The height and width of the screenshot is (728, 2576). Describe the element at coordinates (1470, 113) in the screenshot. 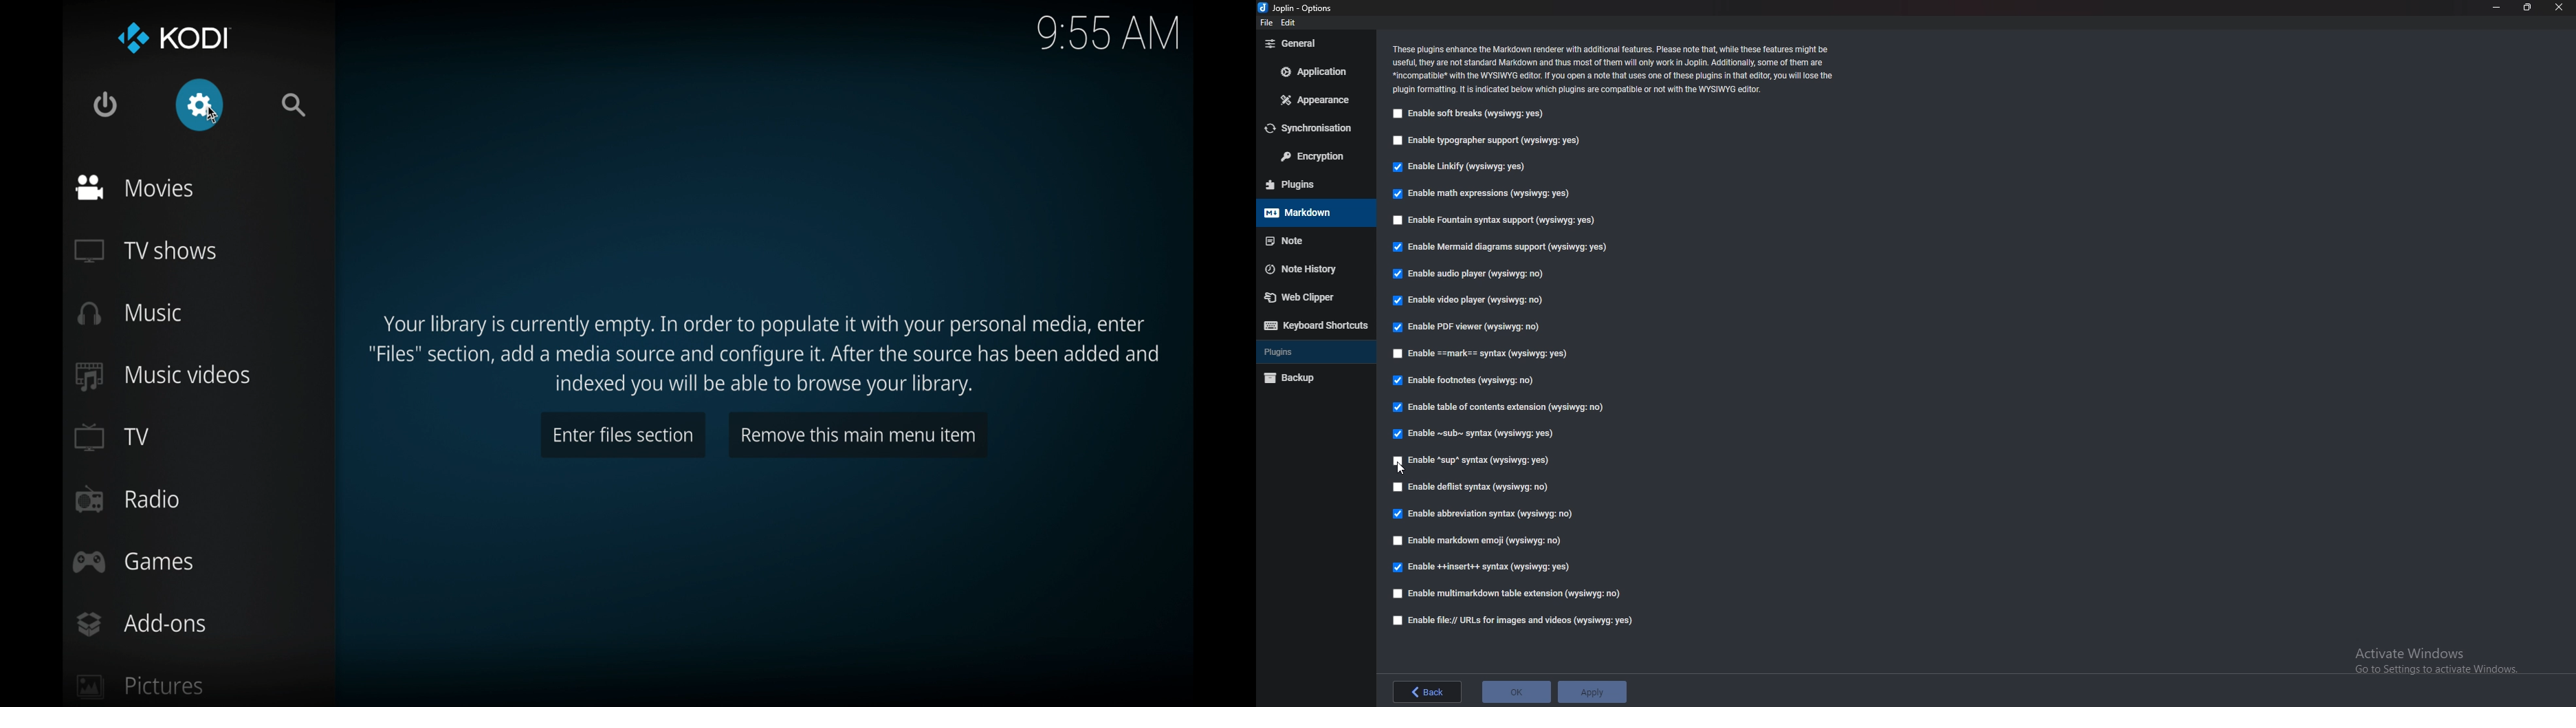

I see `Enable soft breaks` at that location.